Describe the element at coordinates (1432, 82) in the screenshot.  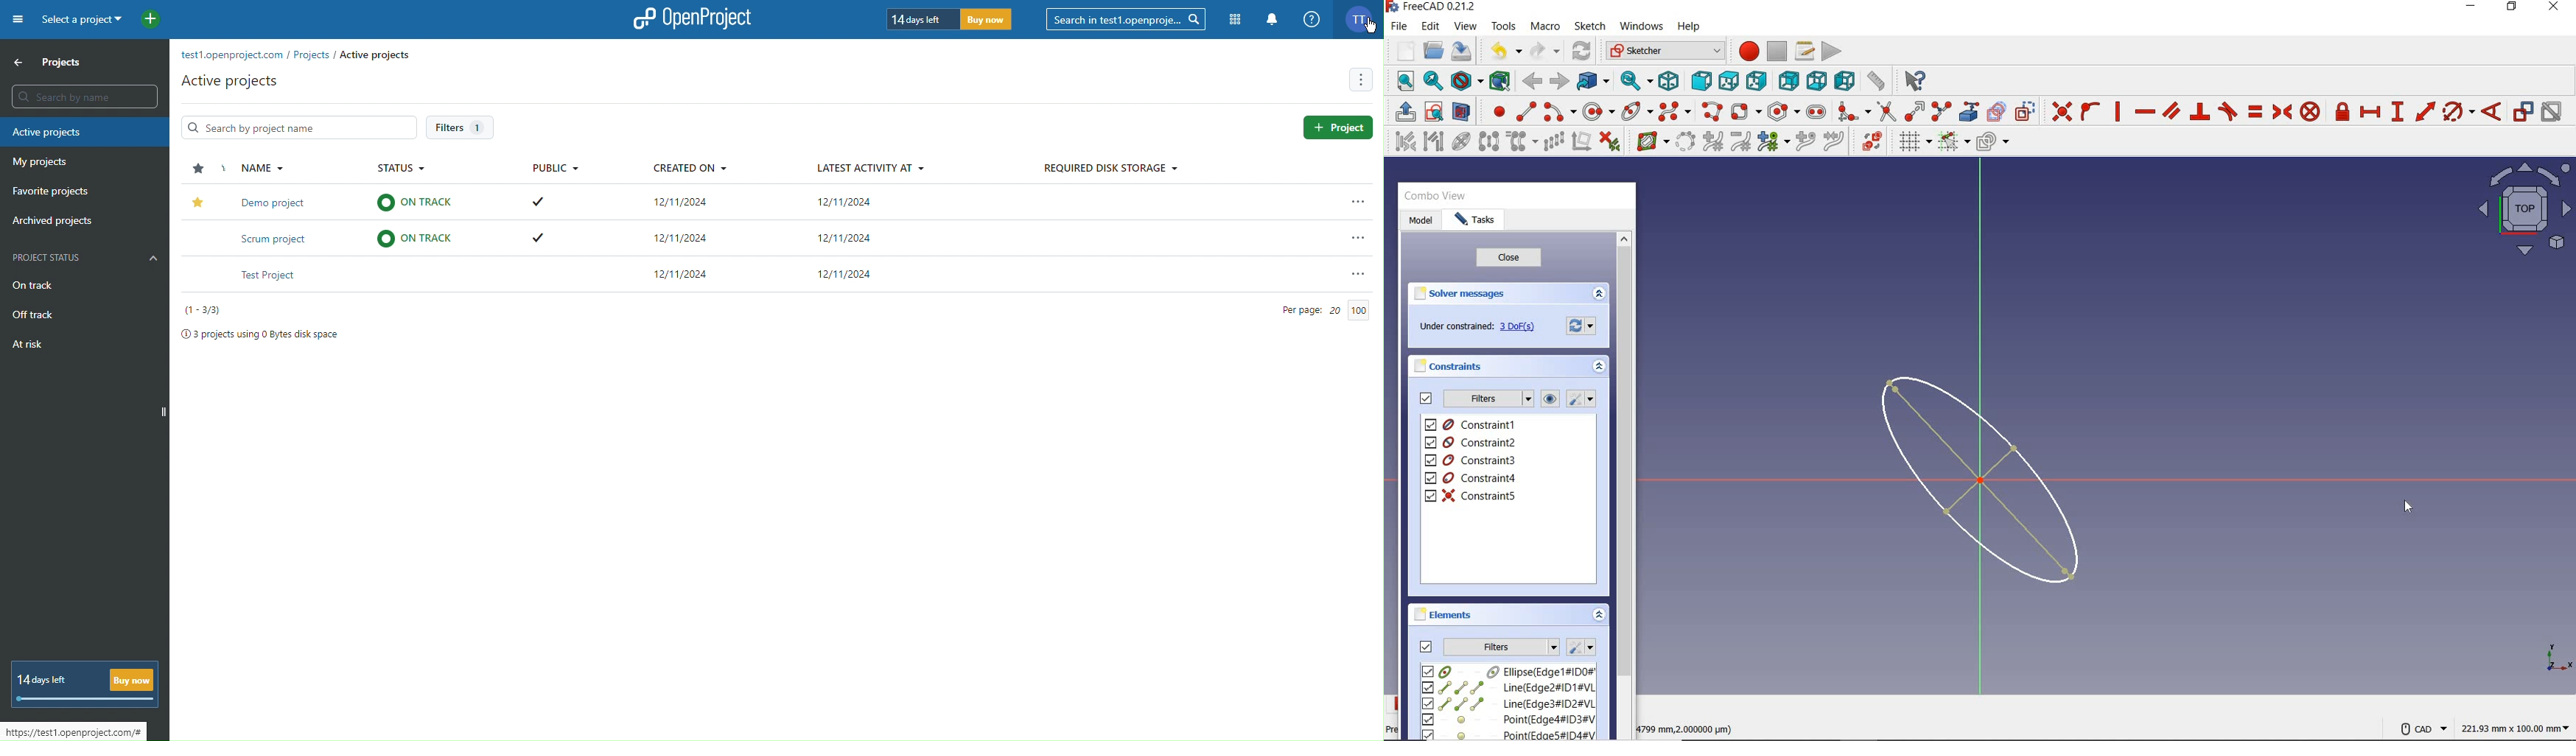
I see `fit selection` at that location.